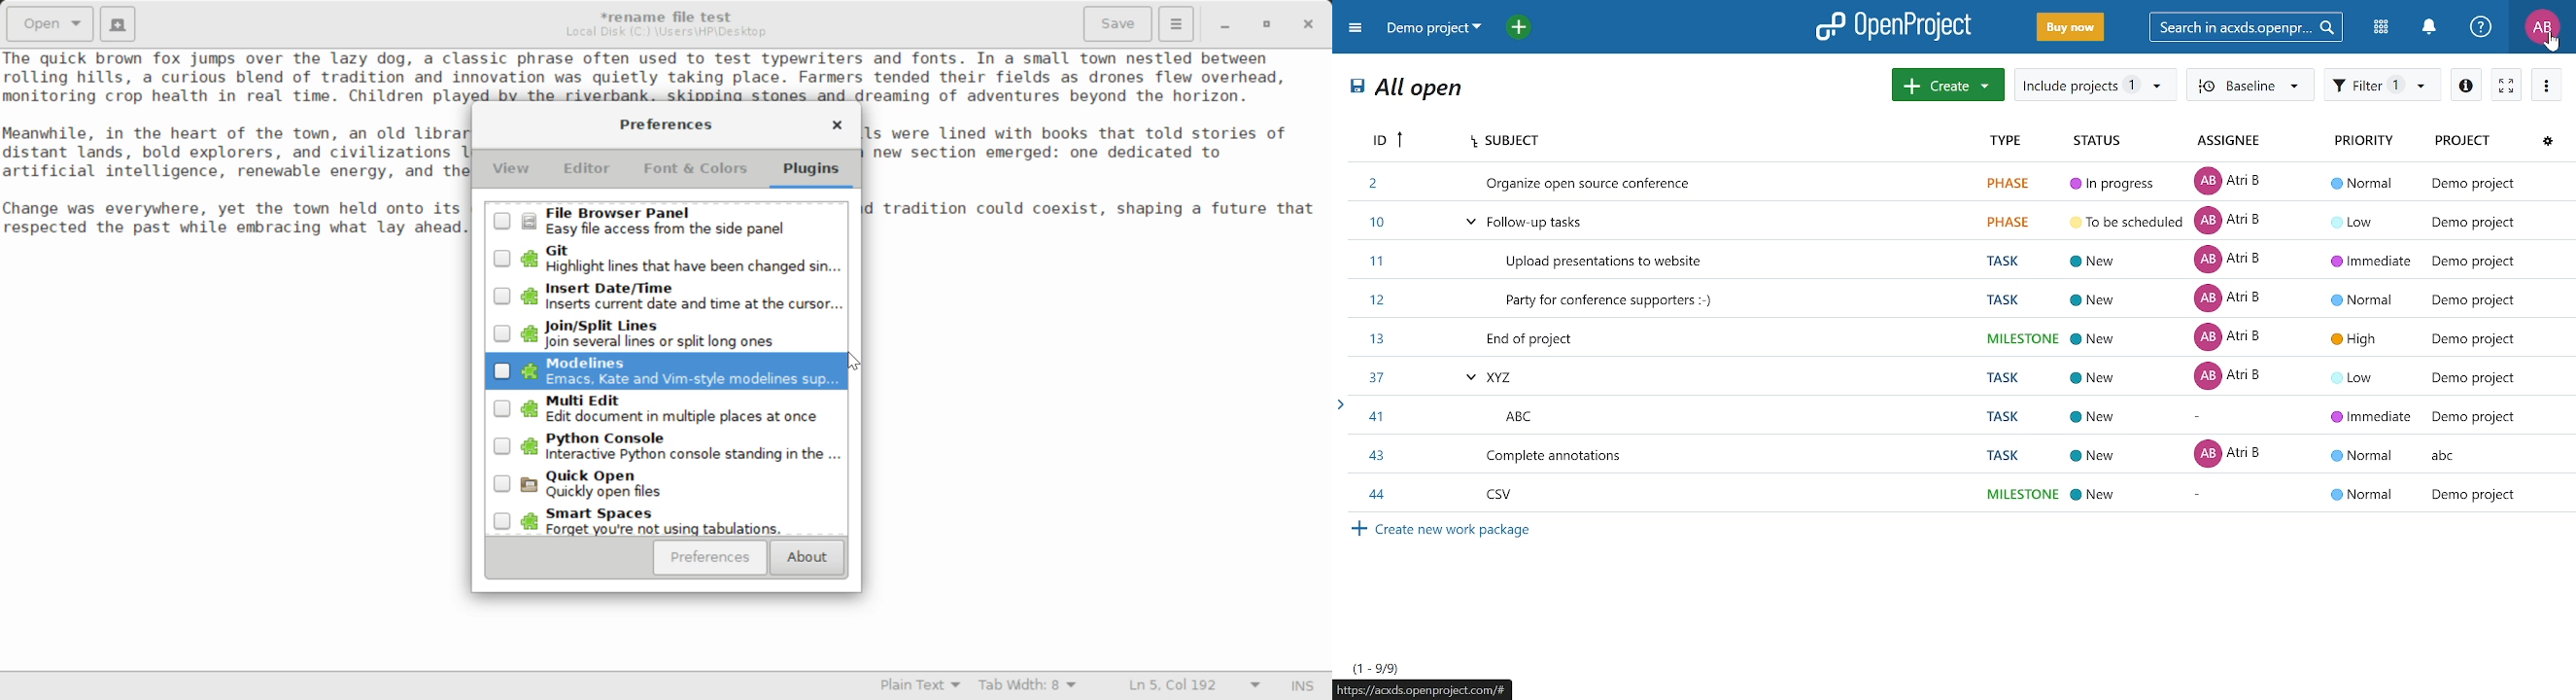 This screenshot has width=2576, height=700. Describe the element at coordinates (1384, 140) in the screenshot. I see `project ID` at that location.